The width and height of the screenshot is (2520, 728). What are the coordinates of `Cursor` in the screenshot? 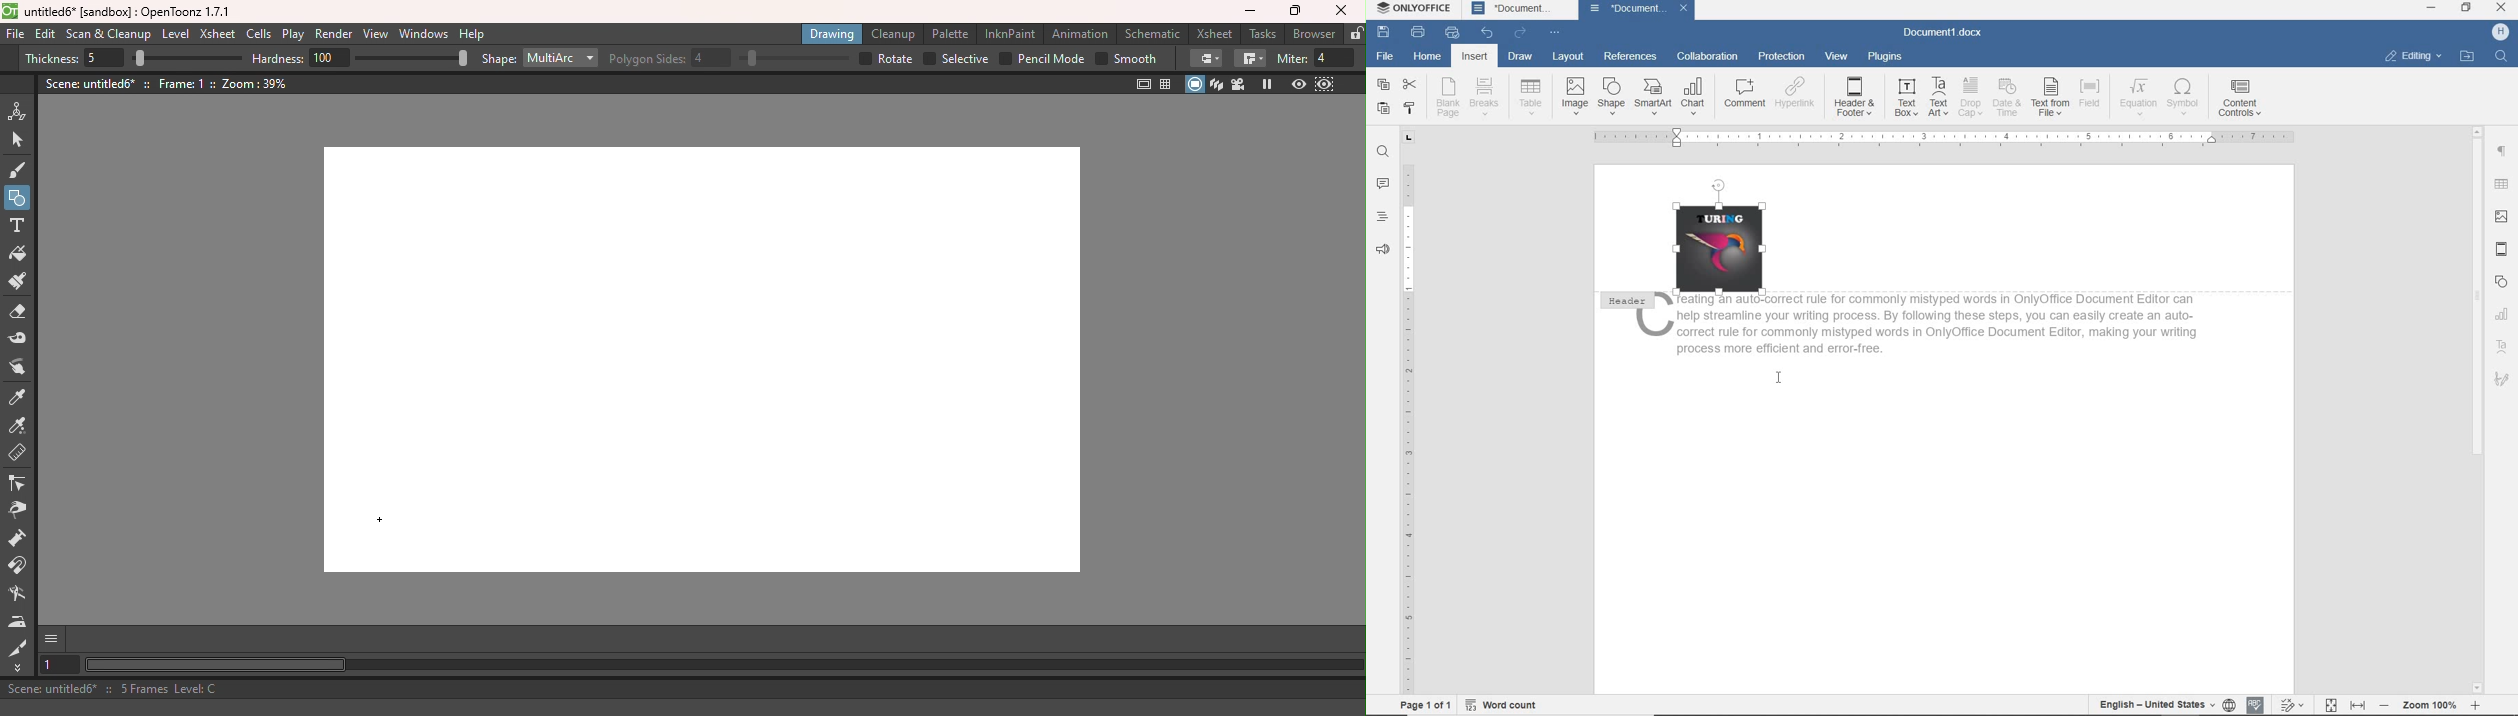 It's located at (379, 515).